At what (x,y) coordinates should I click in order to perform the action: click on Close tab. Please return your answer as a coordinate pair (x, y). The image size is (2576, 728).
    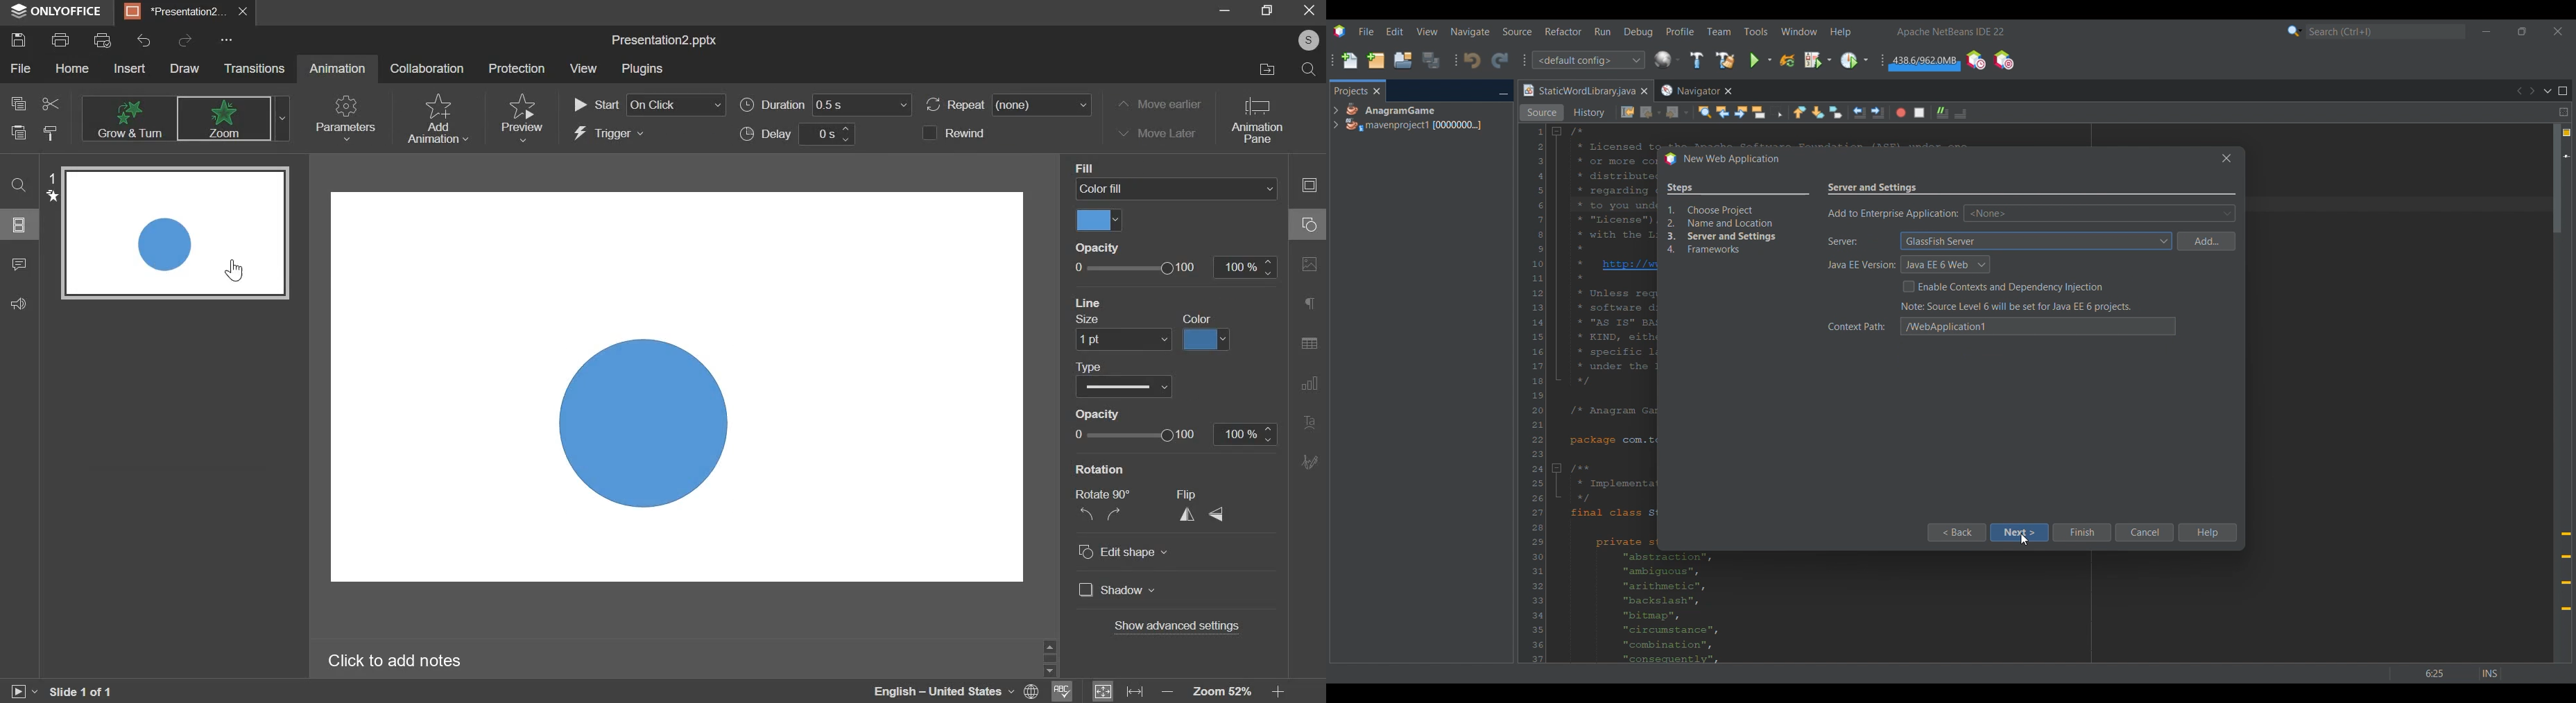
    Looking at the image, I should click on (1377, 91).